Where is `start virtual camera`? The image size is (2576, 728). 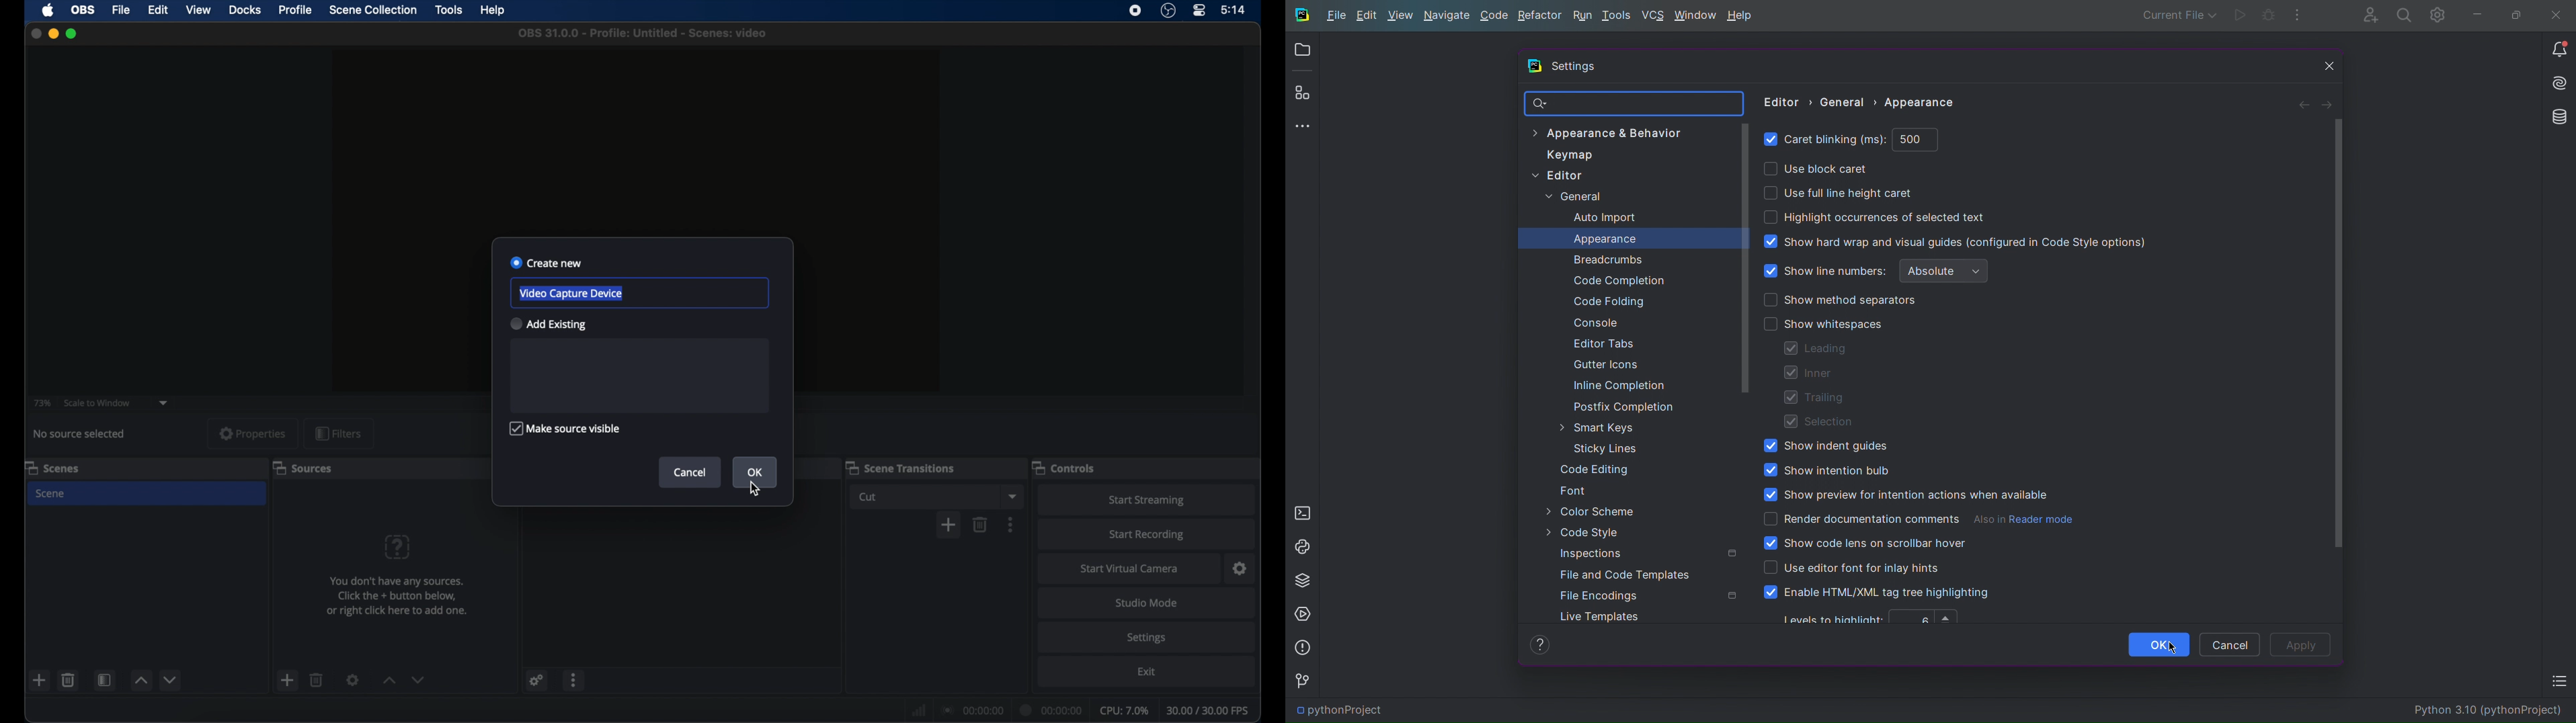
start virtual camera is located at coordinates (1131, 568).